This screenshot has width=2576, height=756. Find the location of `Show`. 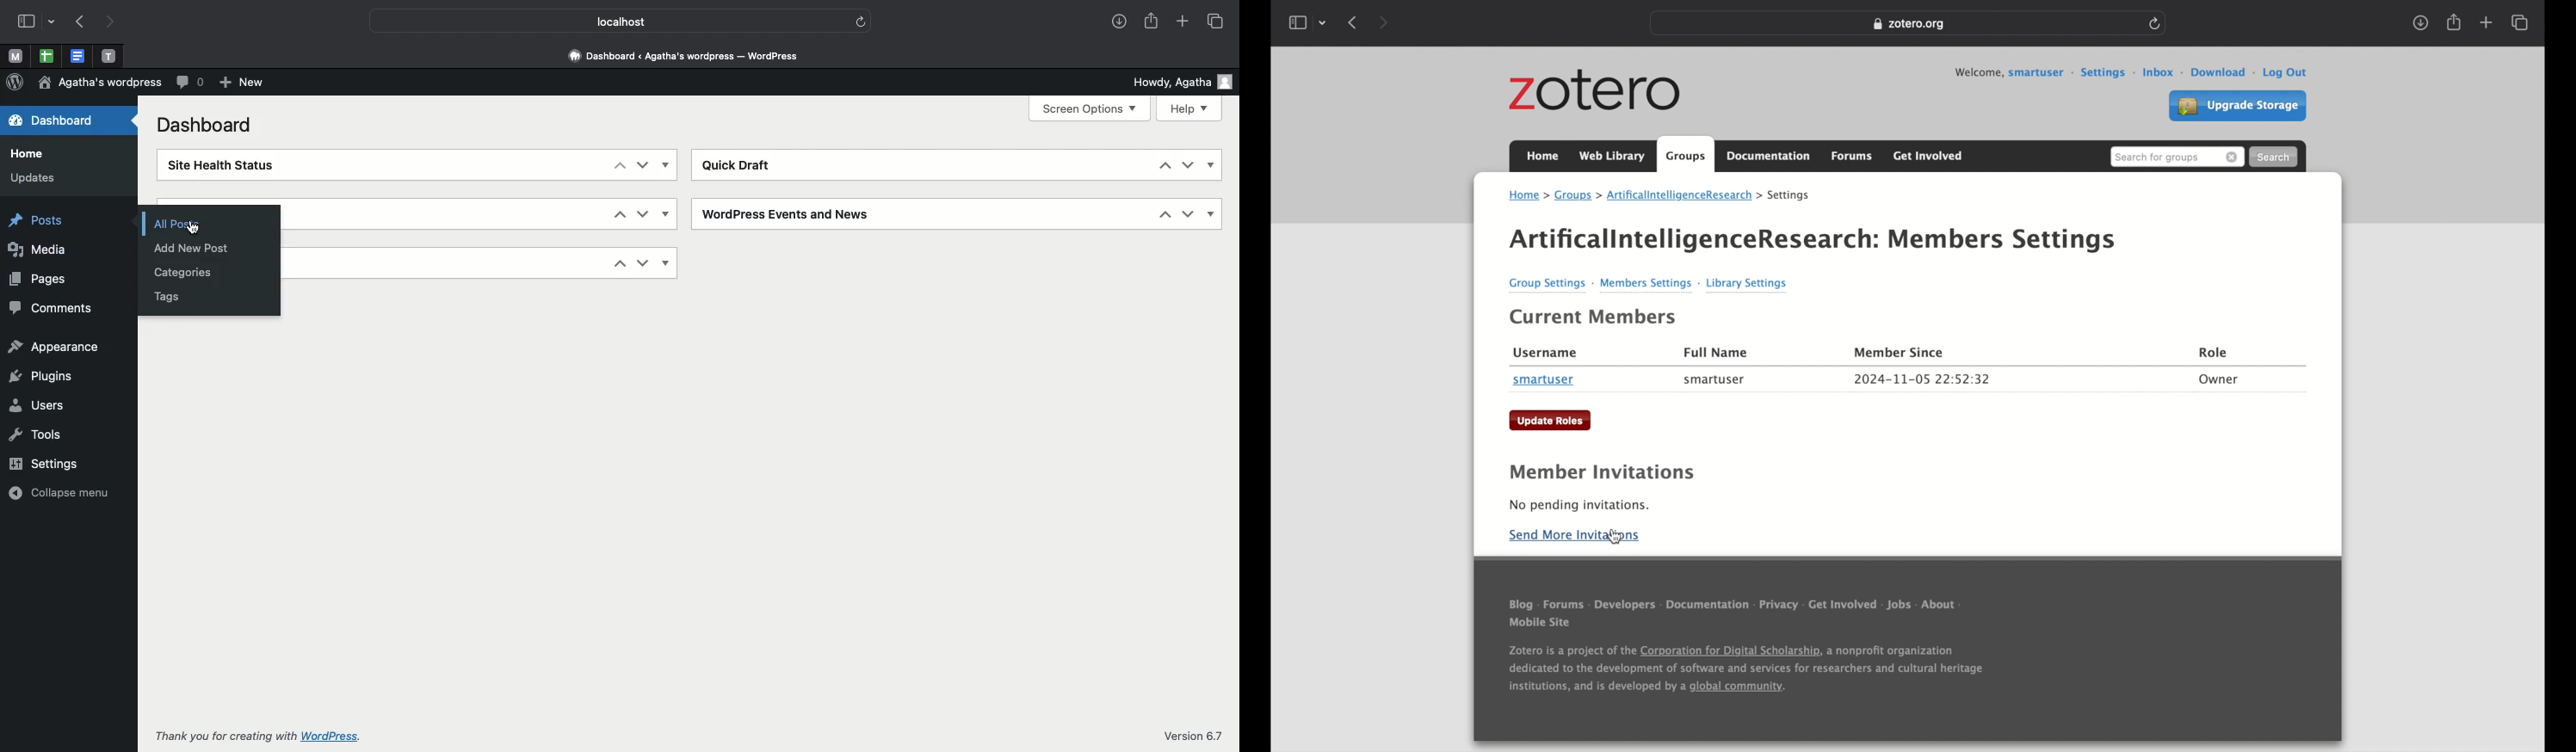

Show is located at coordinates (667, 165).